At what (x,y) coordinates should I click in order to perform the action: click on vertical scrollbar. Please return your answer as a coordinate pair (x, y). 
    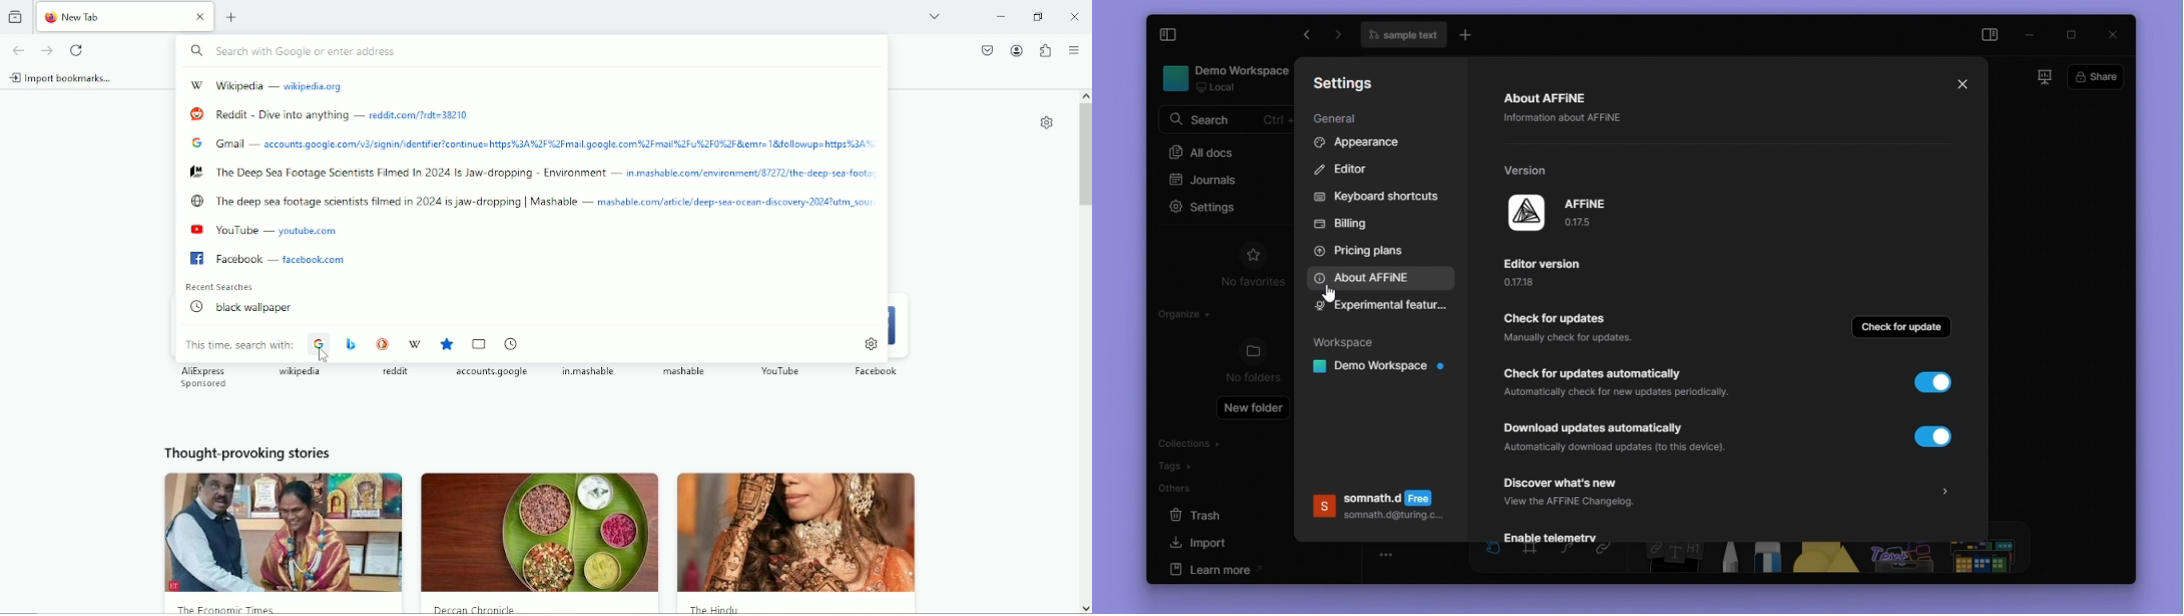
    Looking at the image, I should click on (1083, 157).